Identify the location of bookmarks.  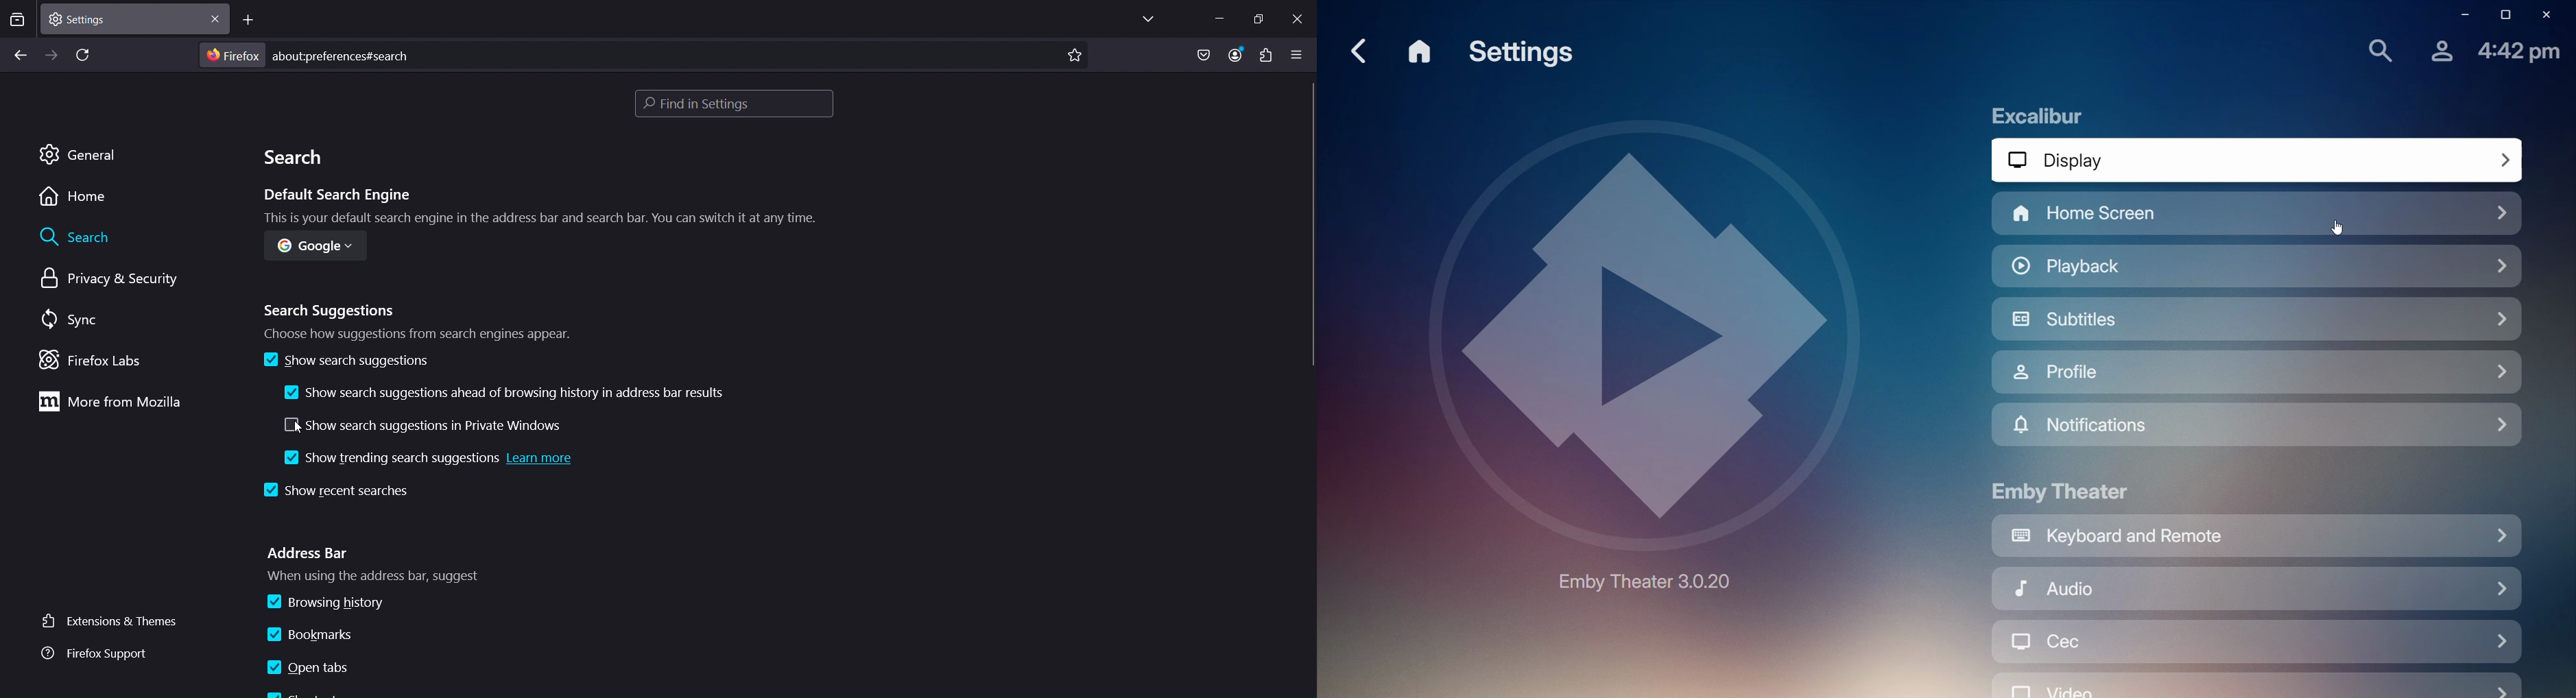
(320, 632).